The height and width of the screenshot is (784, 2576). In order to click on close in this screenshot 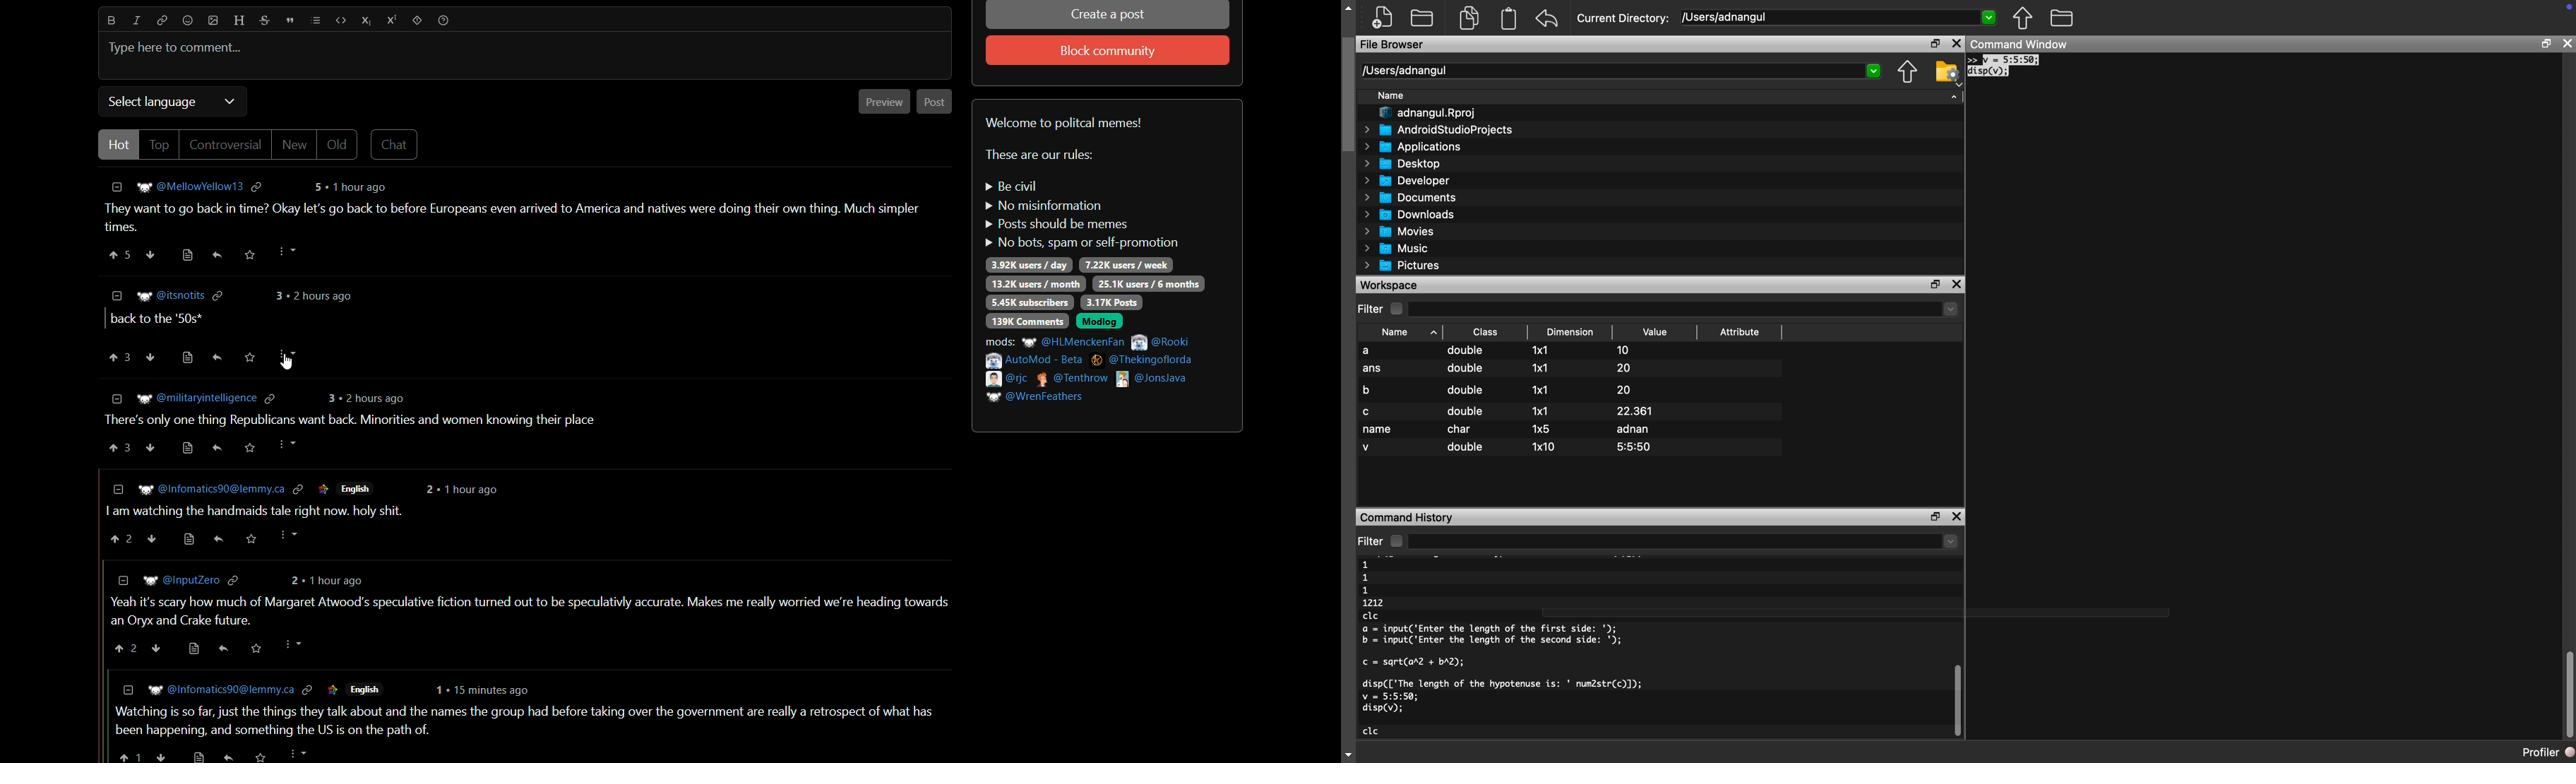, I will do `click(1958, 517)`.